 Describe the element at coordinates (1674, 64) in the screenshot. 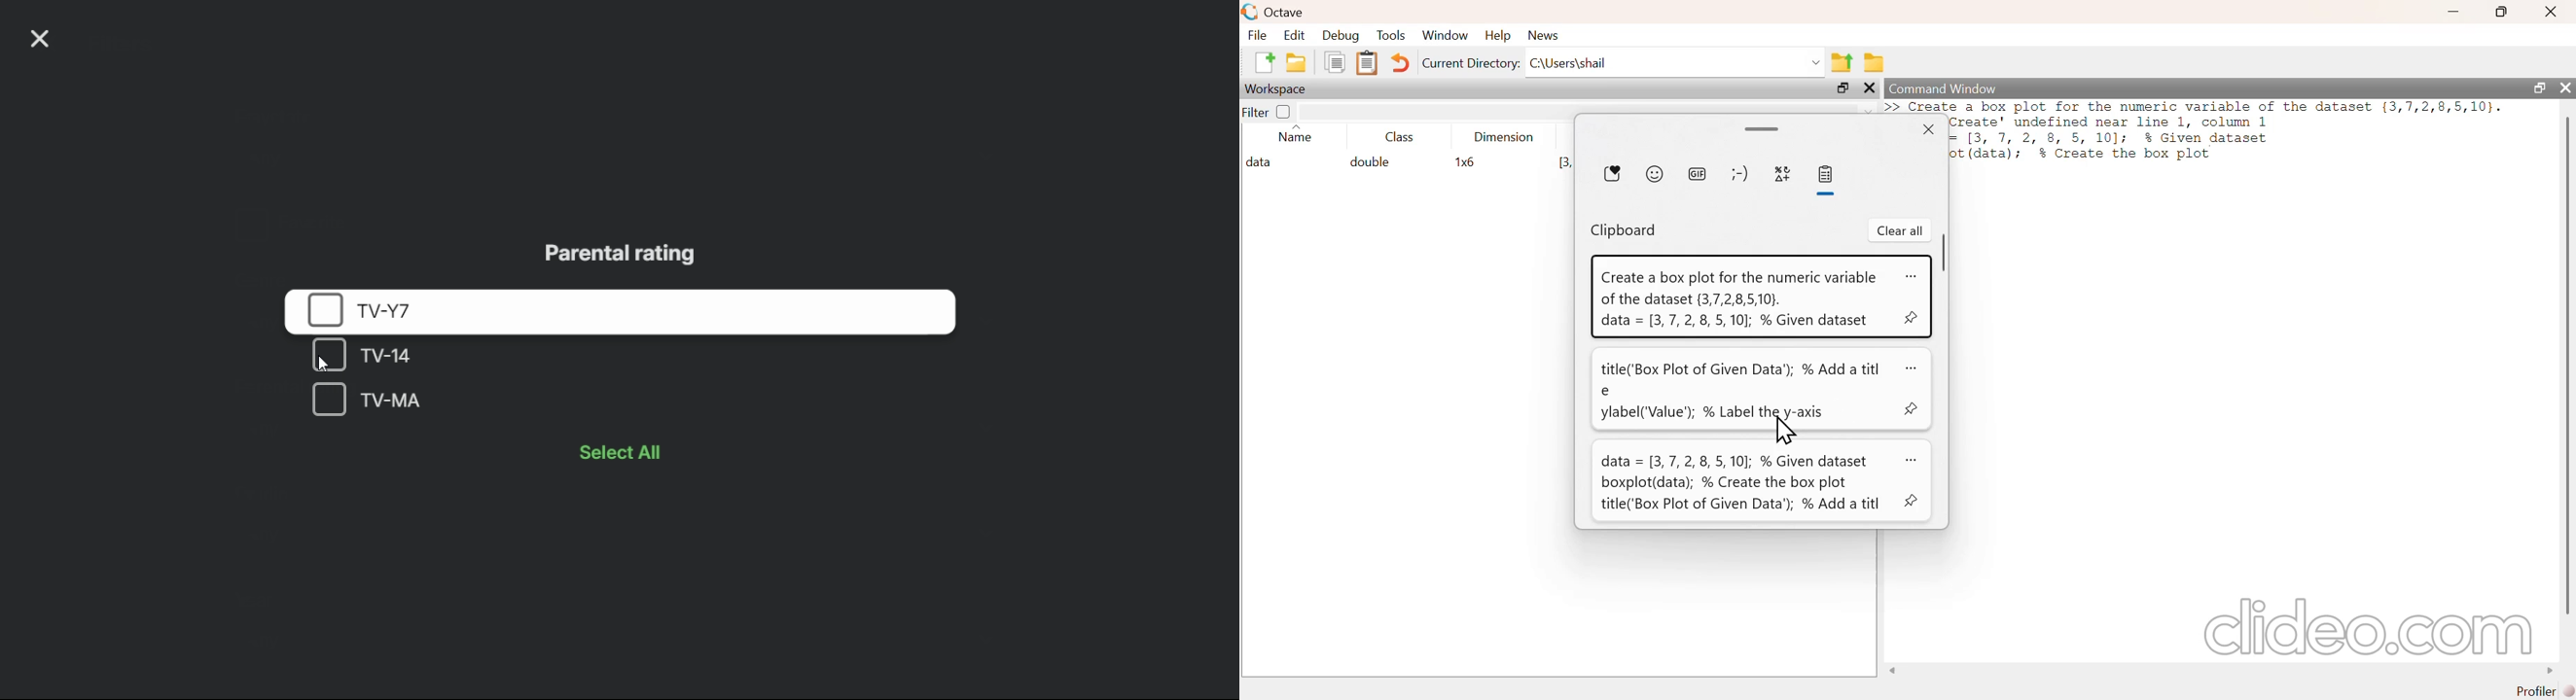

I see `enter directory name` at that location.